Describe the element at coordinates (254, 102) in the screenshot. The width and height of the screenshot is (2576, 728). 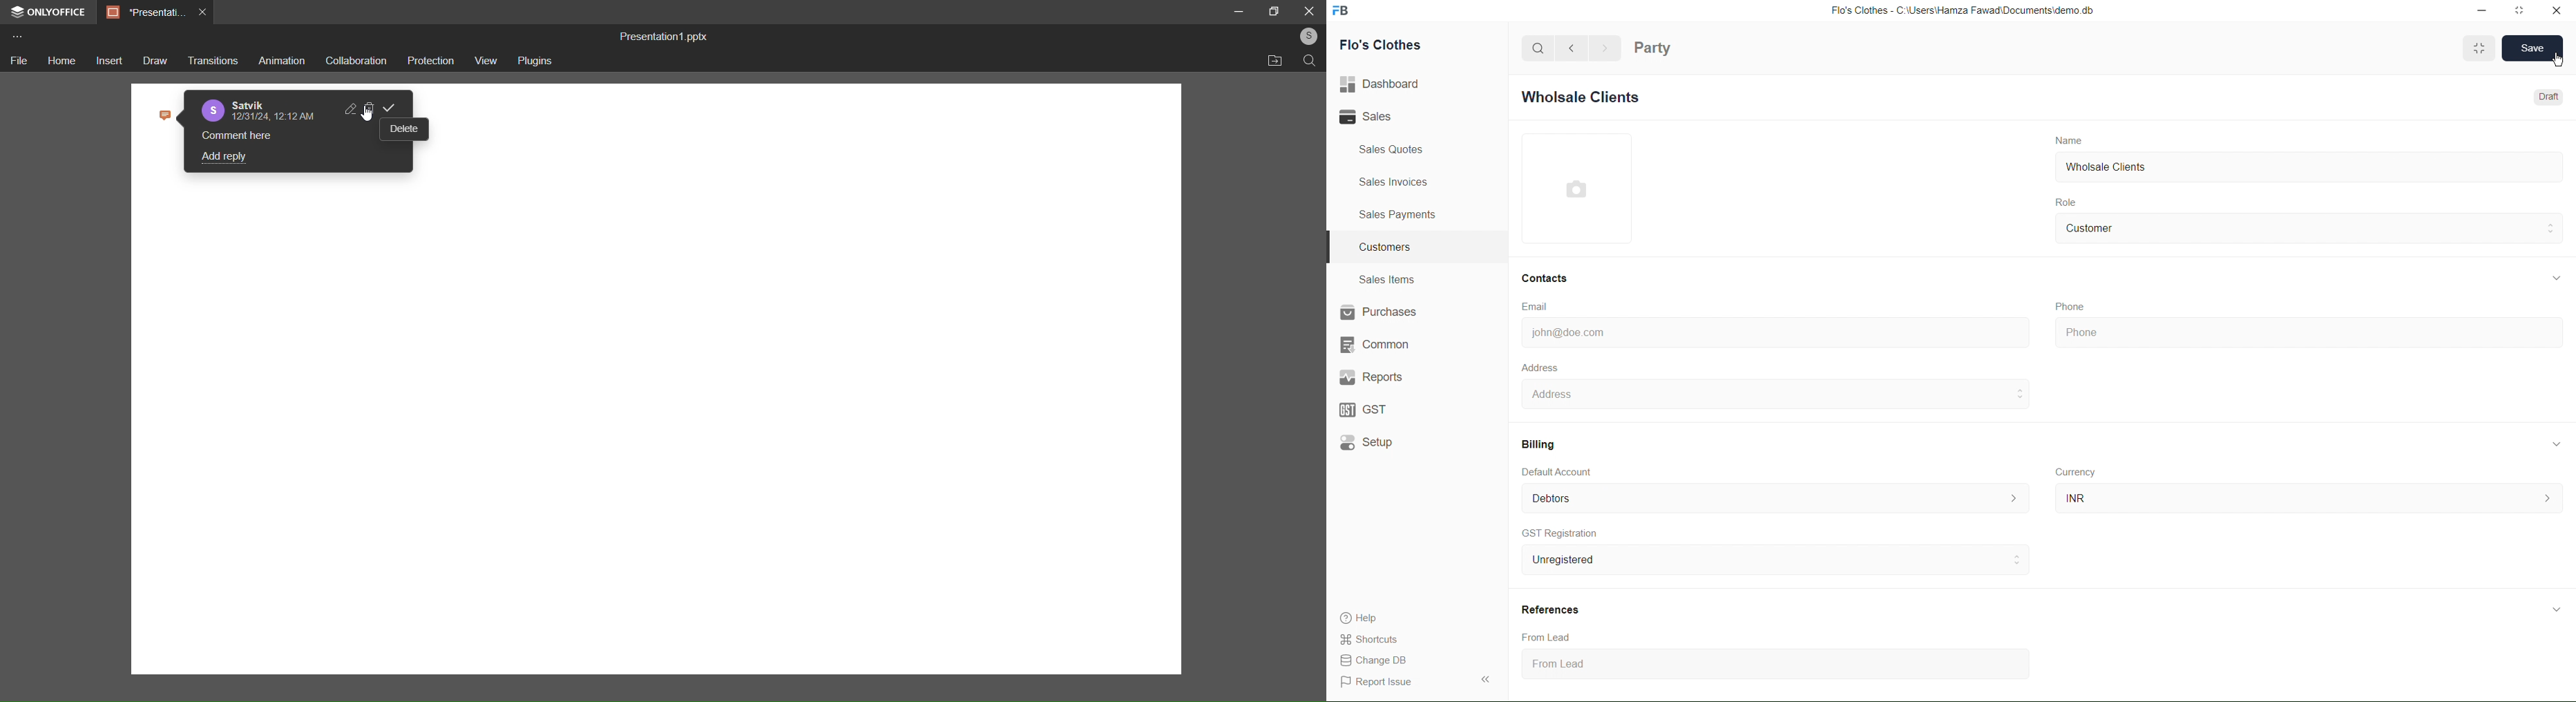
I see `name` at that location.